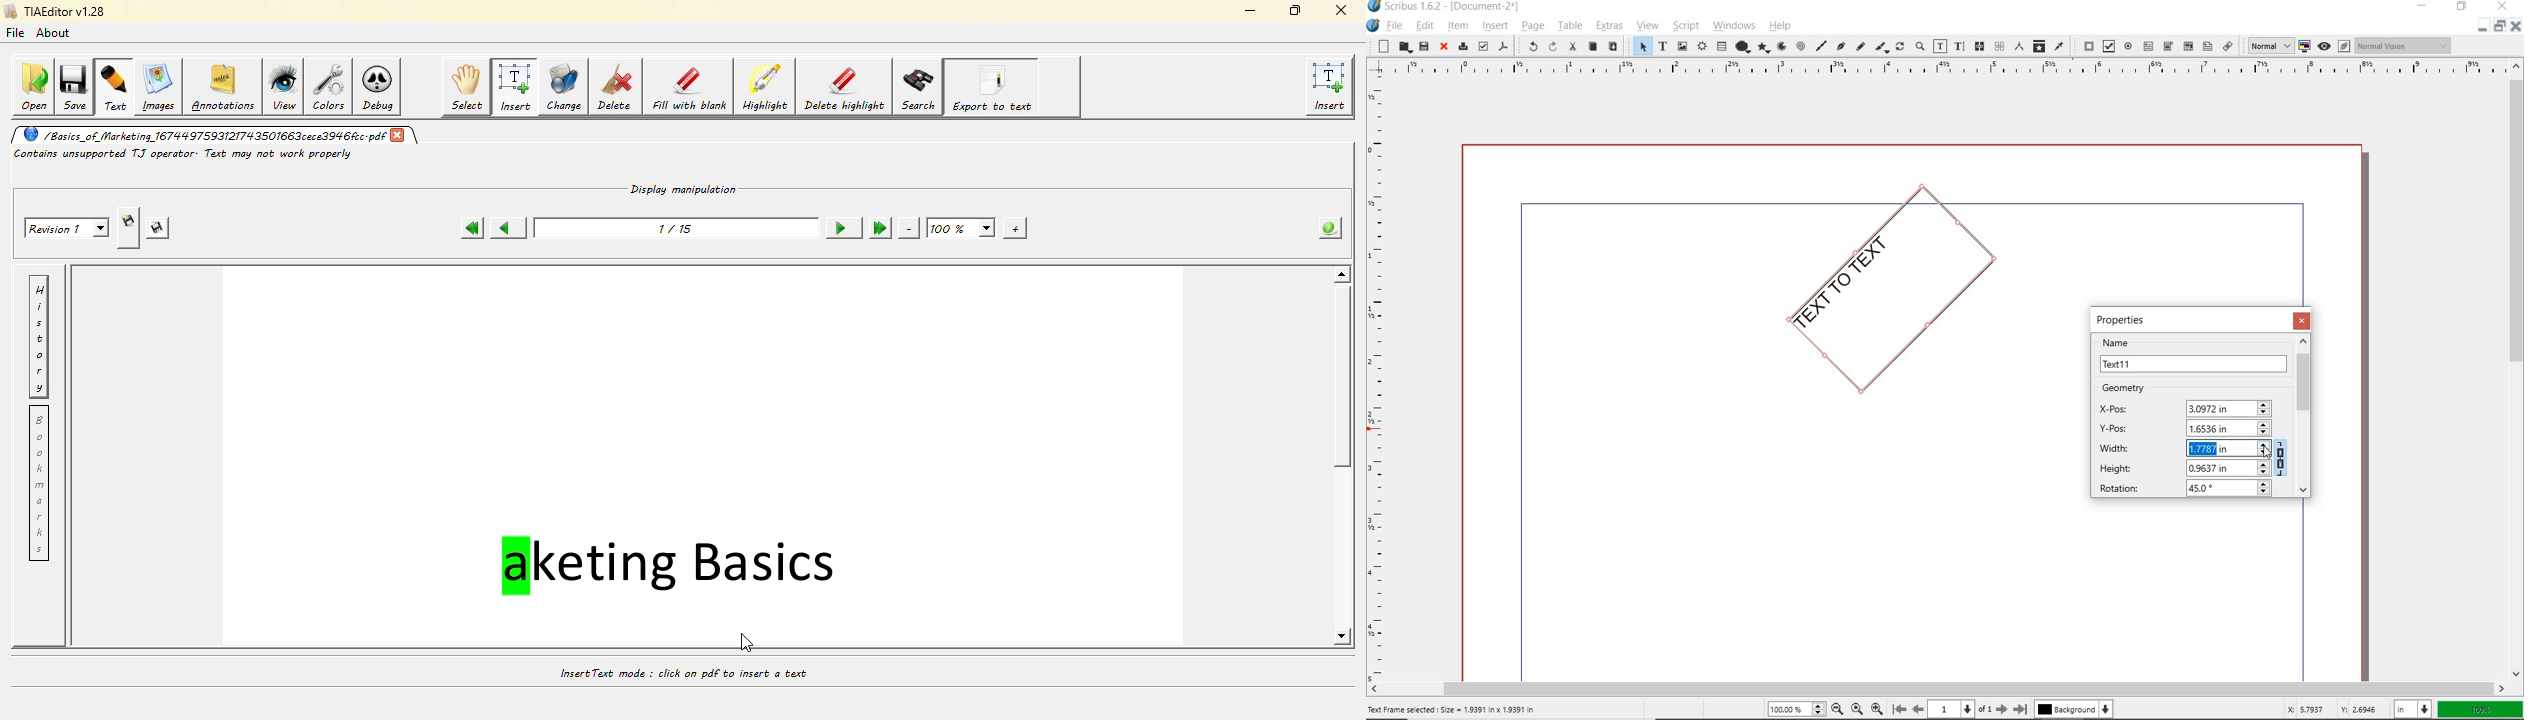  Describe the element at coordinates (1899, 48) in the screenshot. I see `rotate item` at that location.